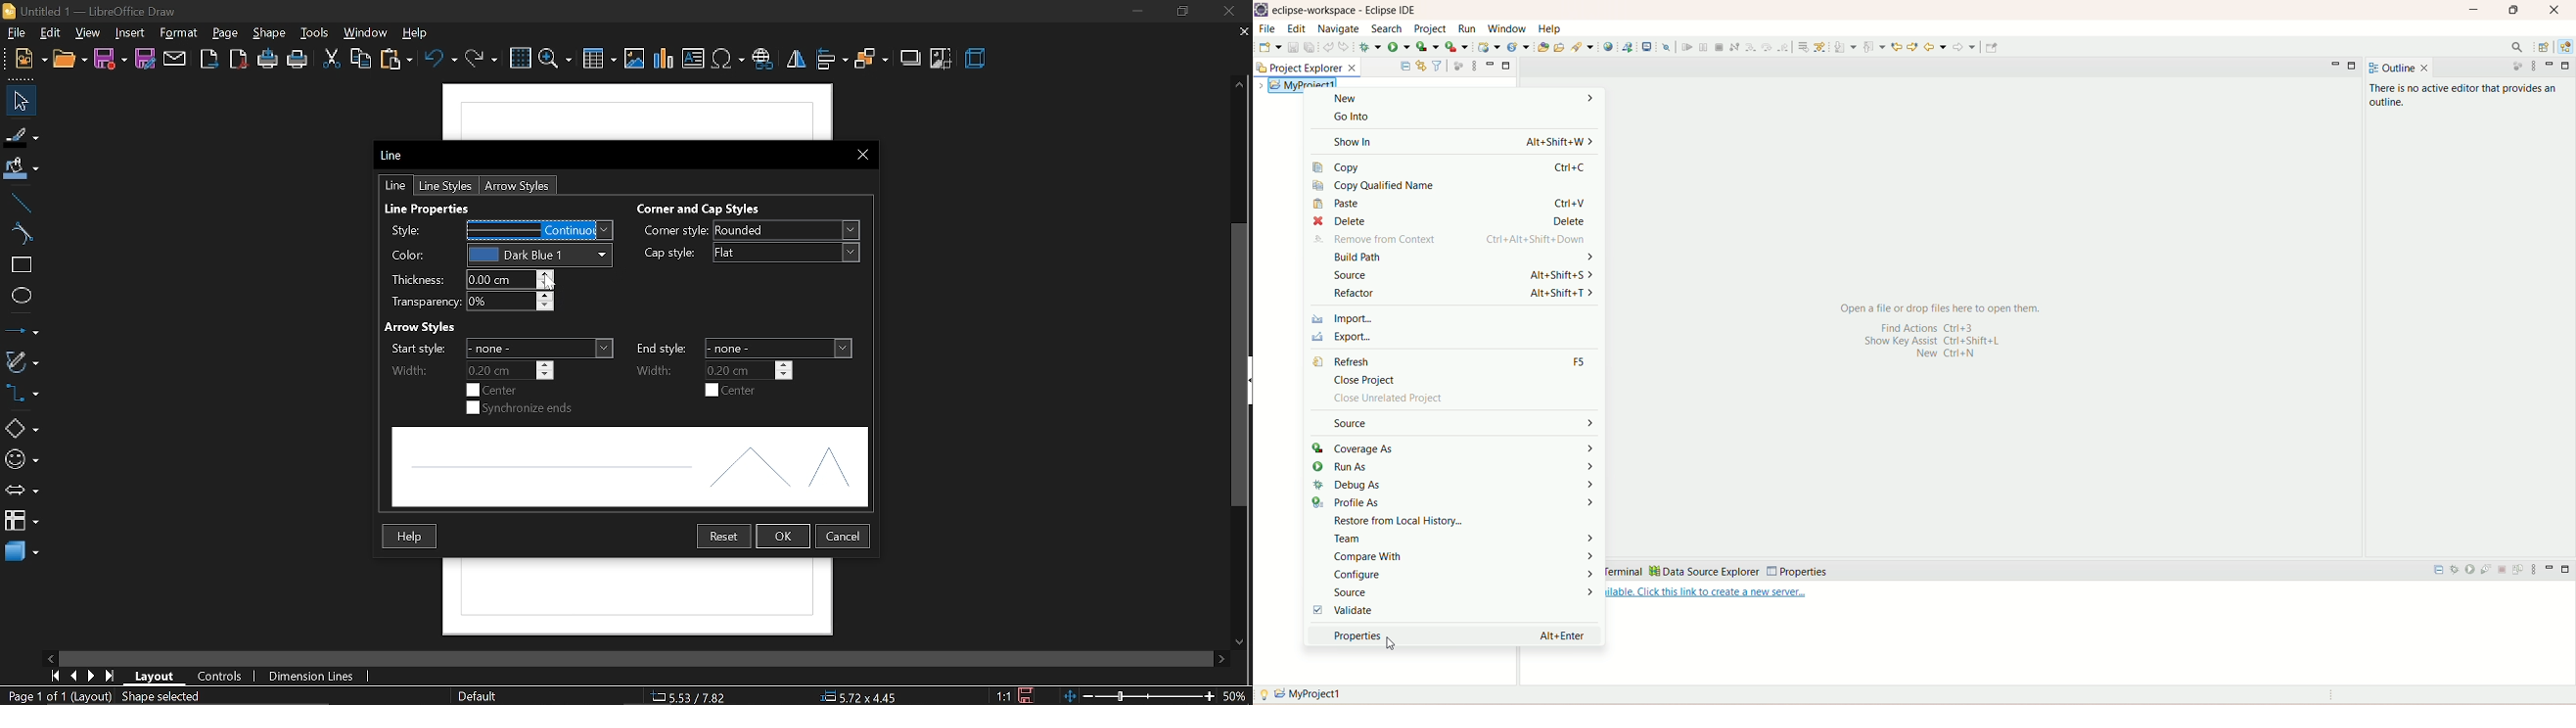  What do you see at coordinates (159, 677) in the screenshot?
I see `layout` at bounding box center [159, 677].